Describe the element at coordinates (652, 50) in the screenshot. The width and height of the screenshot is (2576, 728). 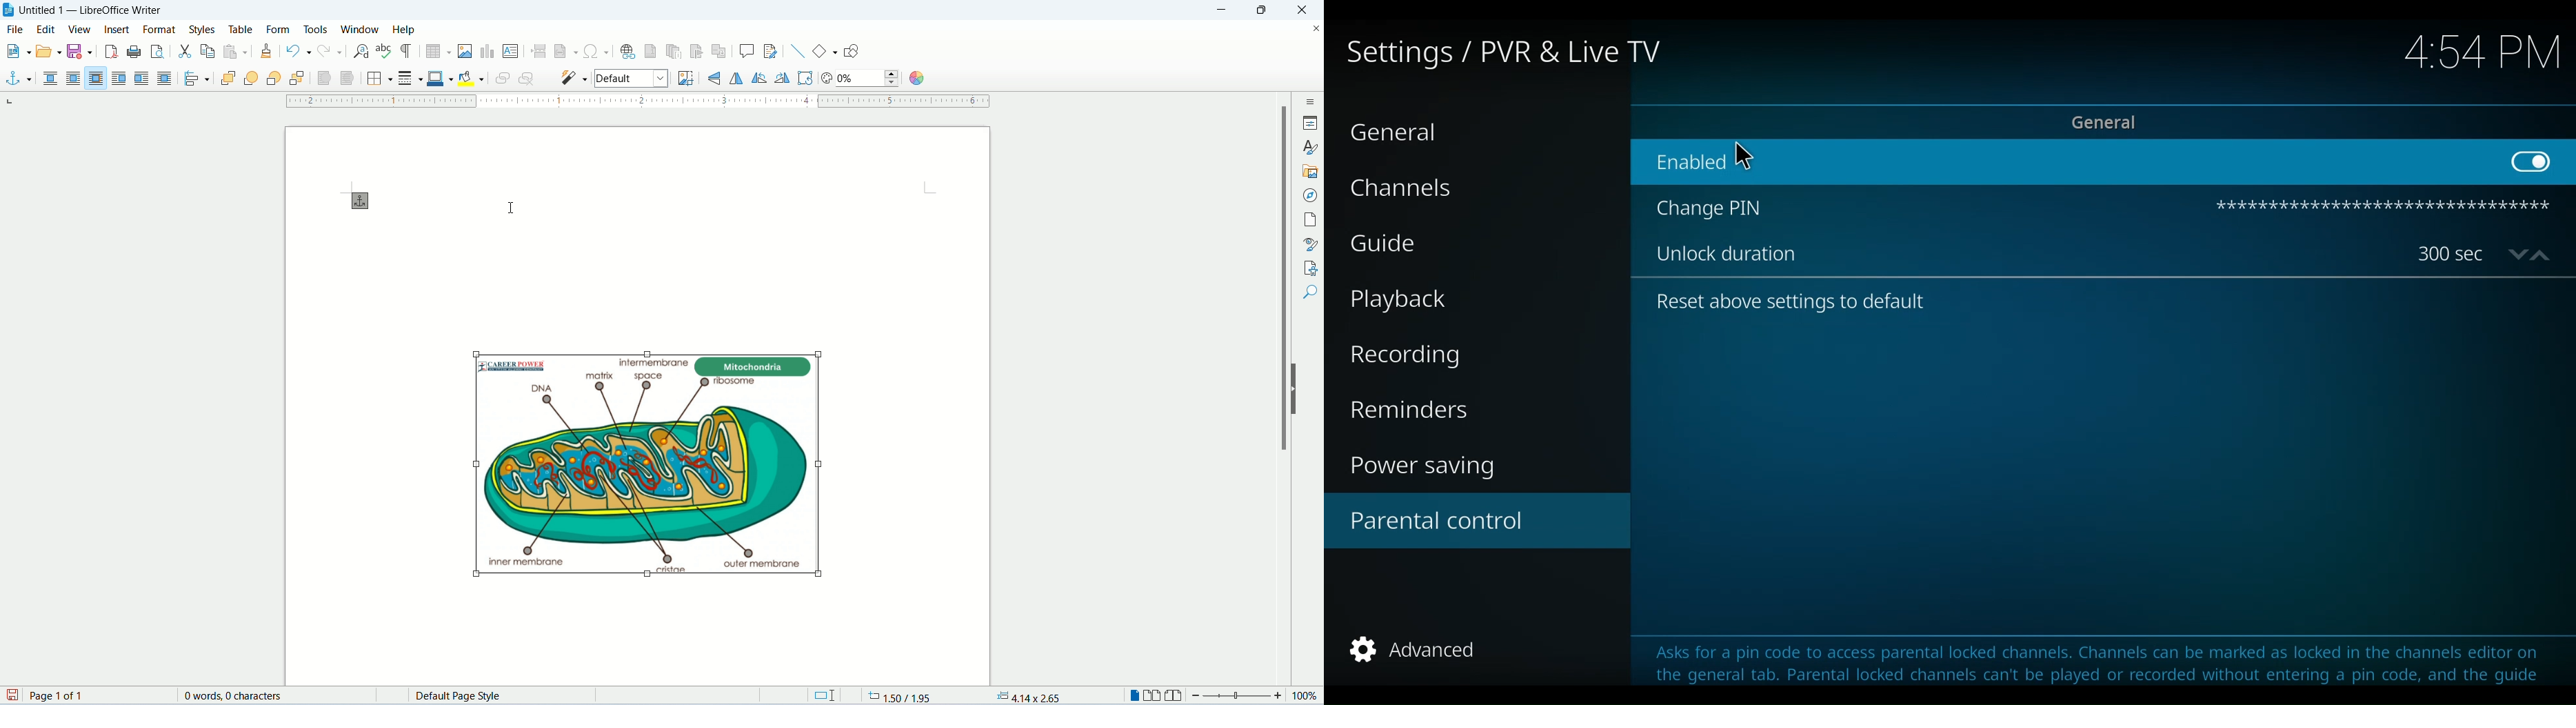
I see `insert footnote` at that location.